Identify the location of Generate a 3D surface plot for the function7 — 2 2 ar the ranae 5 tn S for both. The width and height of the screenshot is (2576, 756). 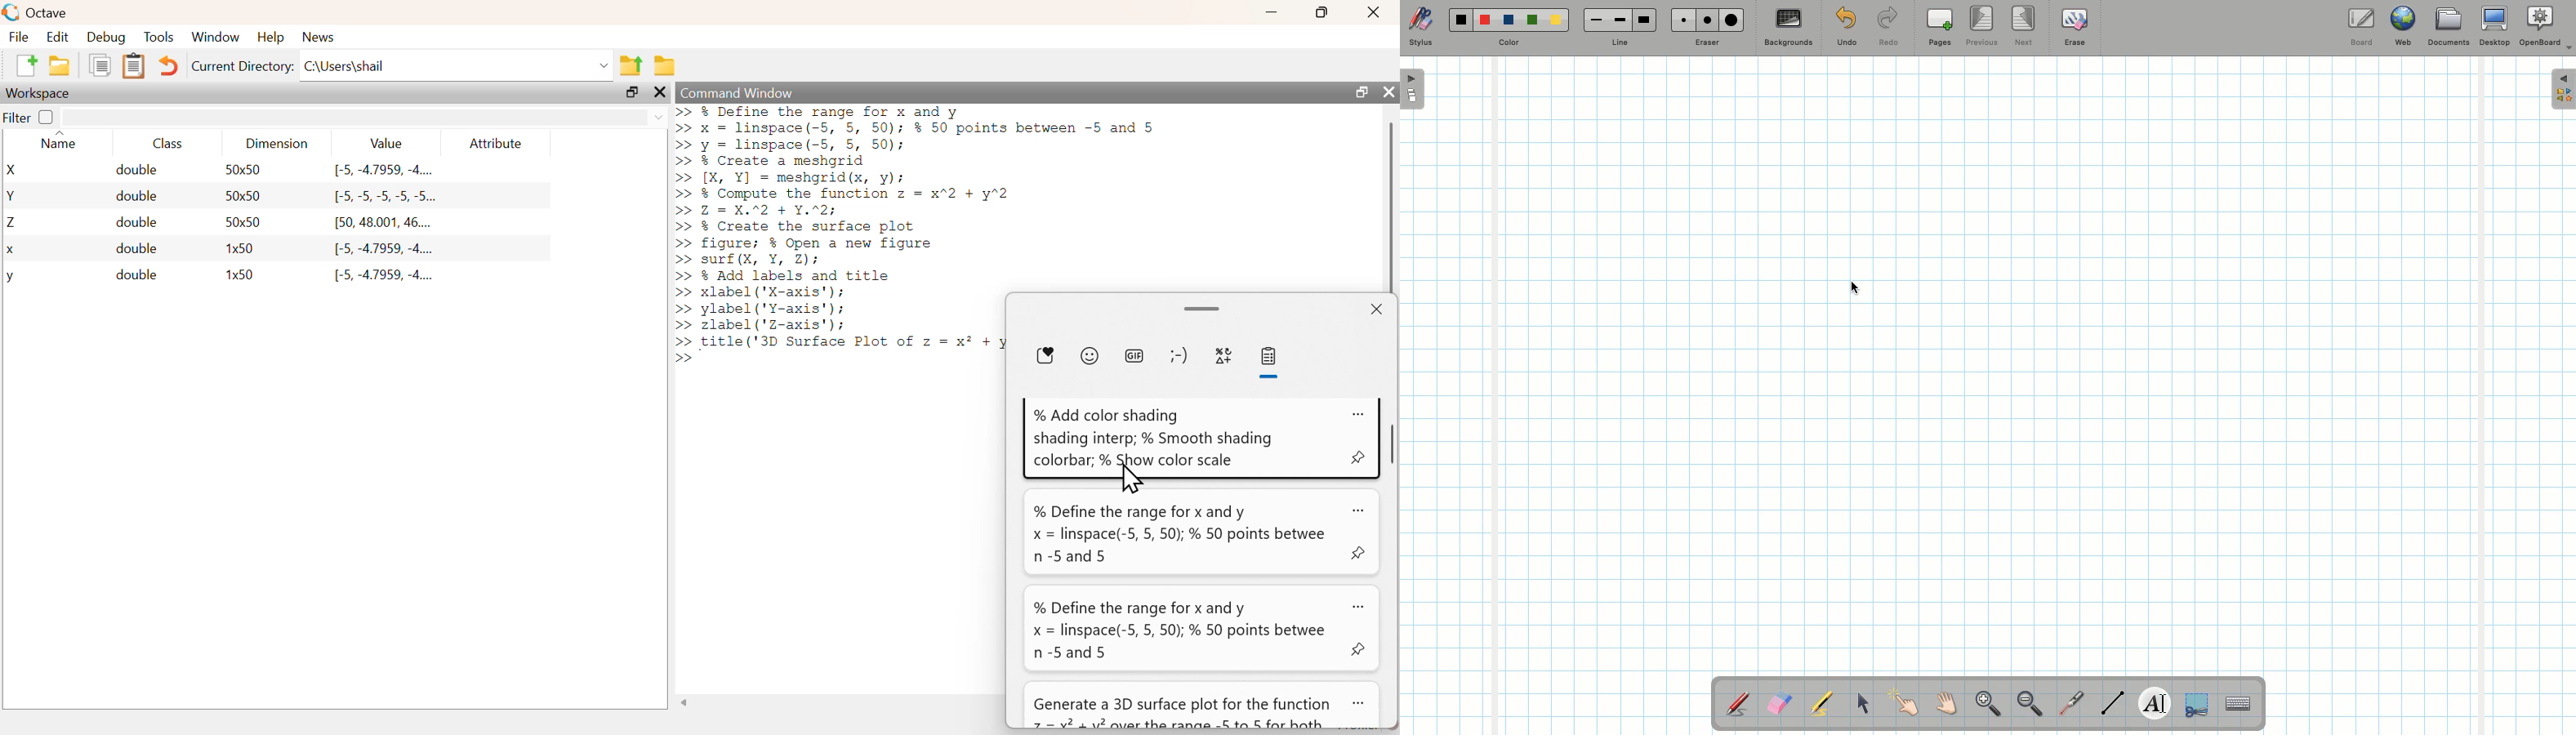
(1183, 713).